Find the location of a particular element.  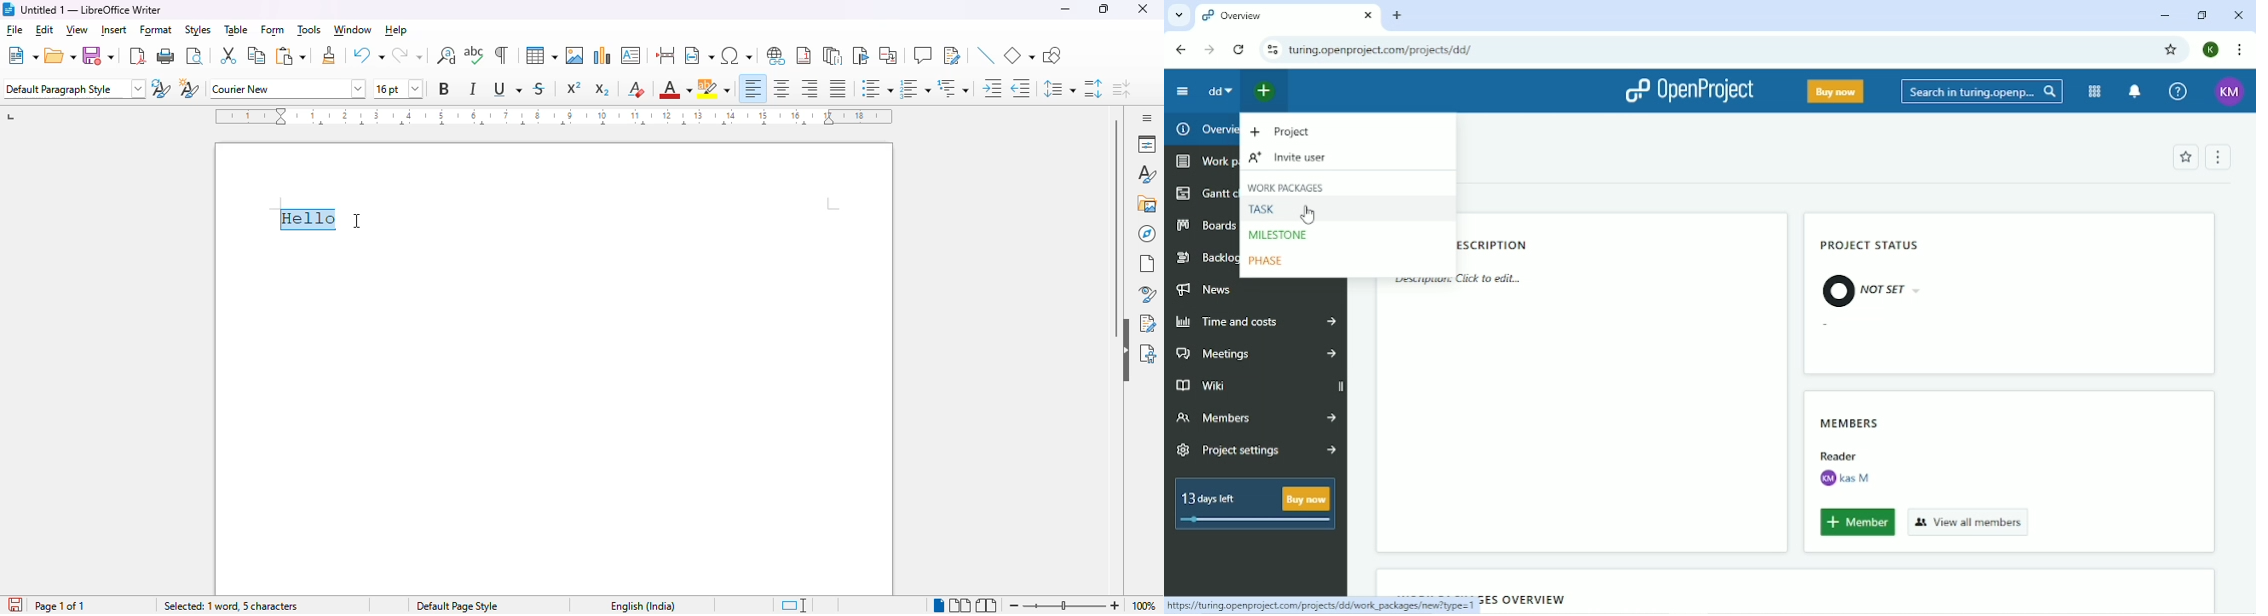

insert is located at coordinates (114, 30).